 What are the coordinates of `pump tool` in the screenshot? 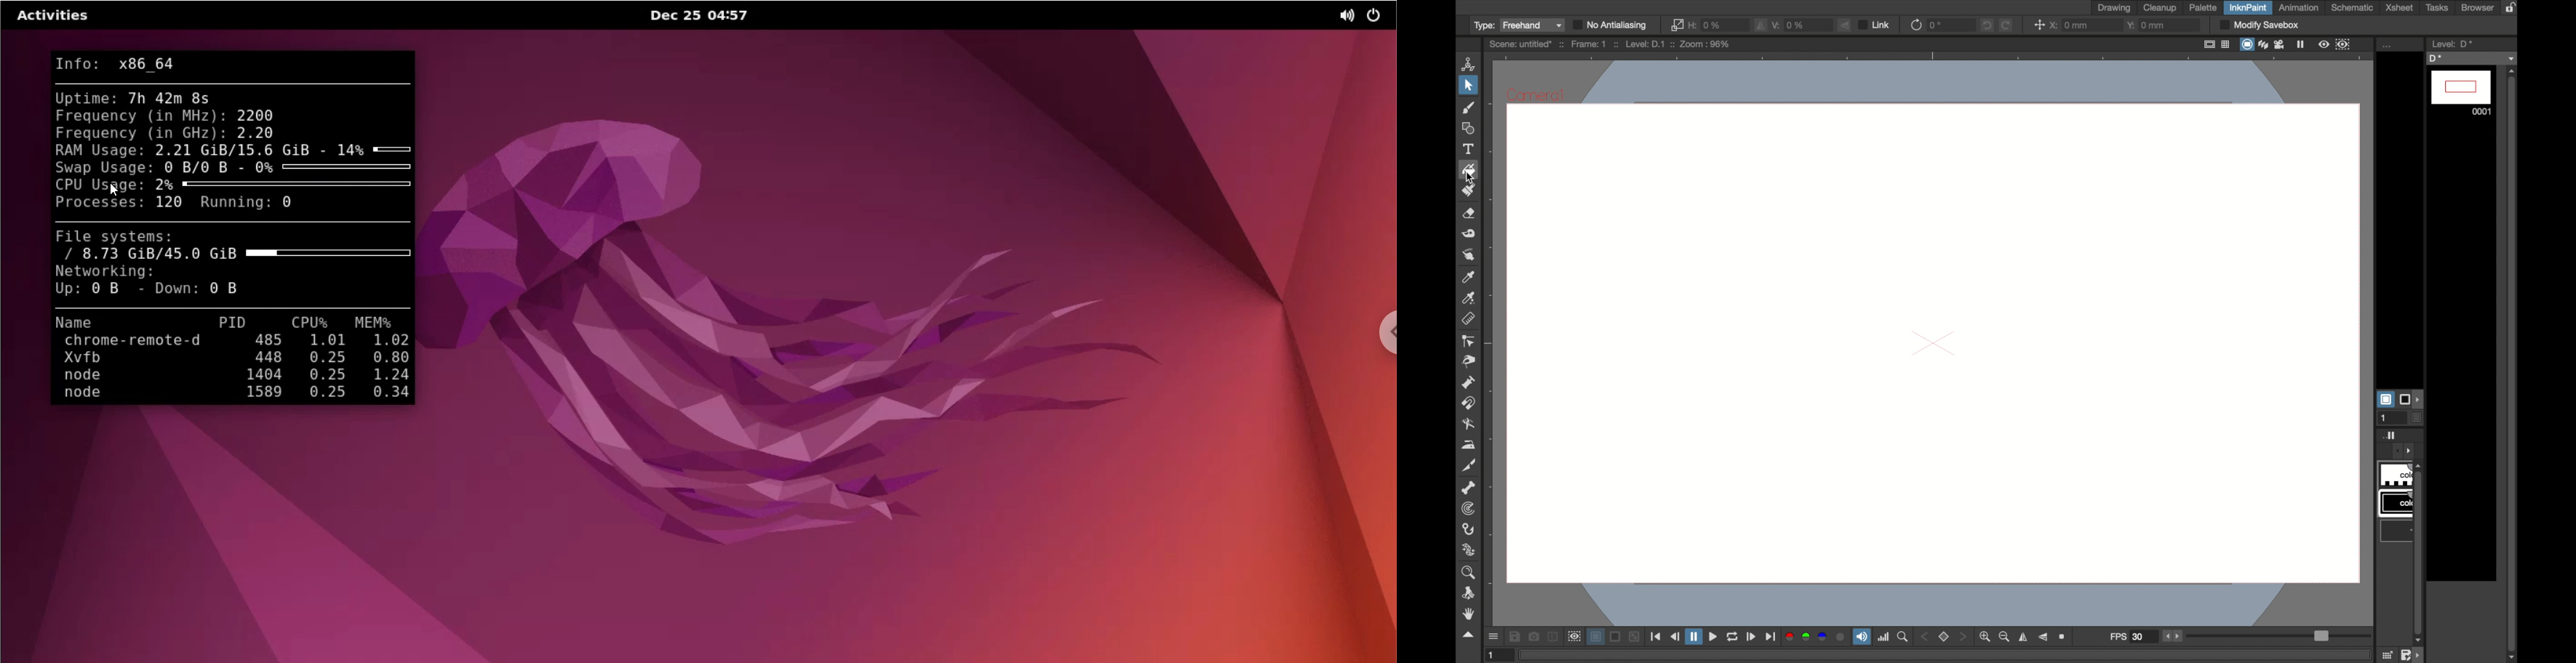 It's located at (1467, 382).